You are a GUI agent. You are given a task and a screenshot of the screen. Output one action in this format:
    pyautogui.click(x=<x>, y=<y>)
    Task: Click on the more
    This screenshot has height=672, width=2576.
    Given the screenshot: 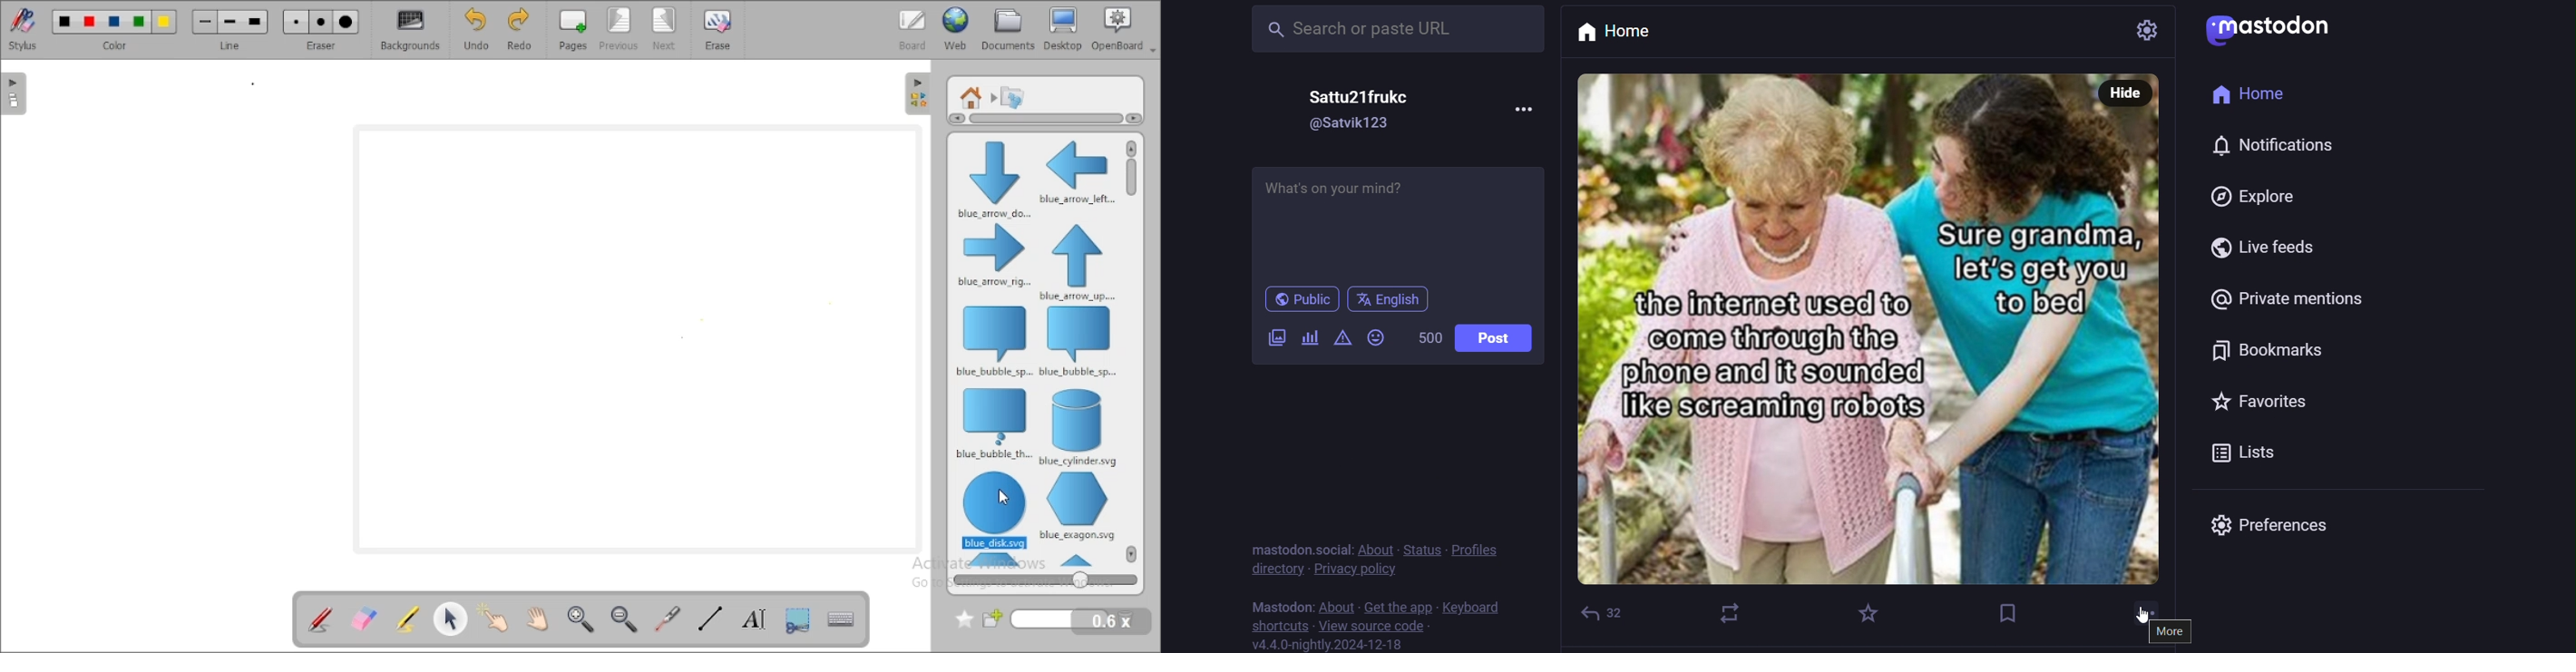 What is the action you would take?
    pyautogui.click(x=2139, y=609)
    